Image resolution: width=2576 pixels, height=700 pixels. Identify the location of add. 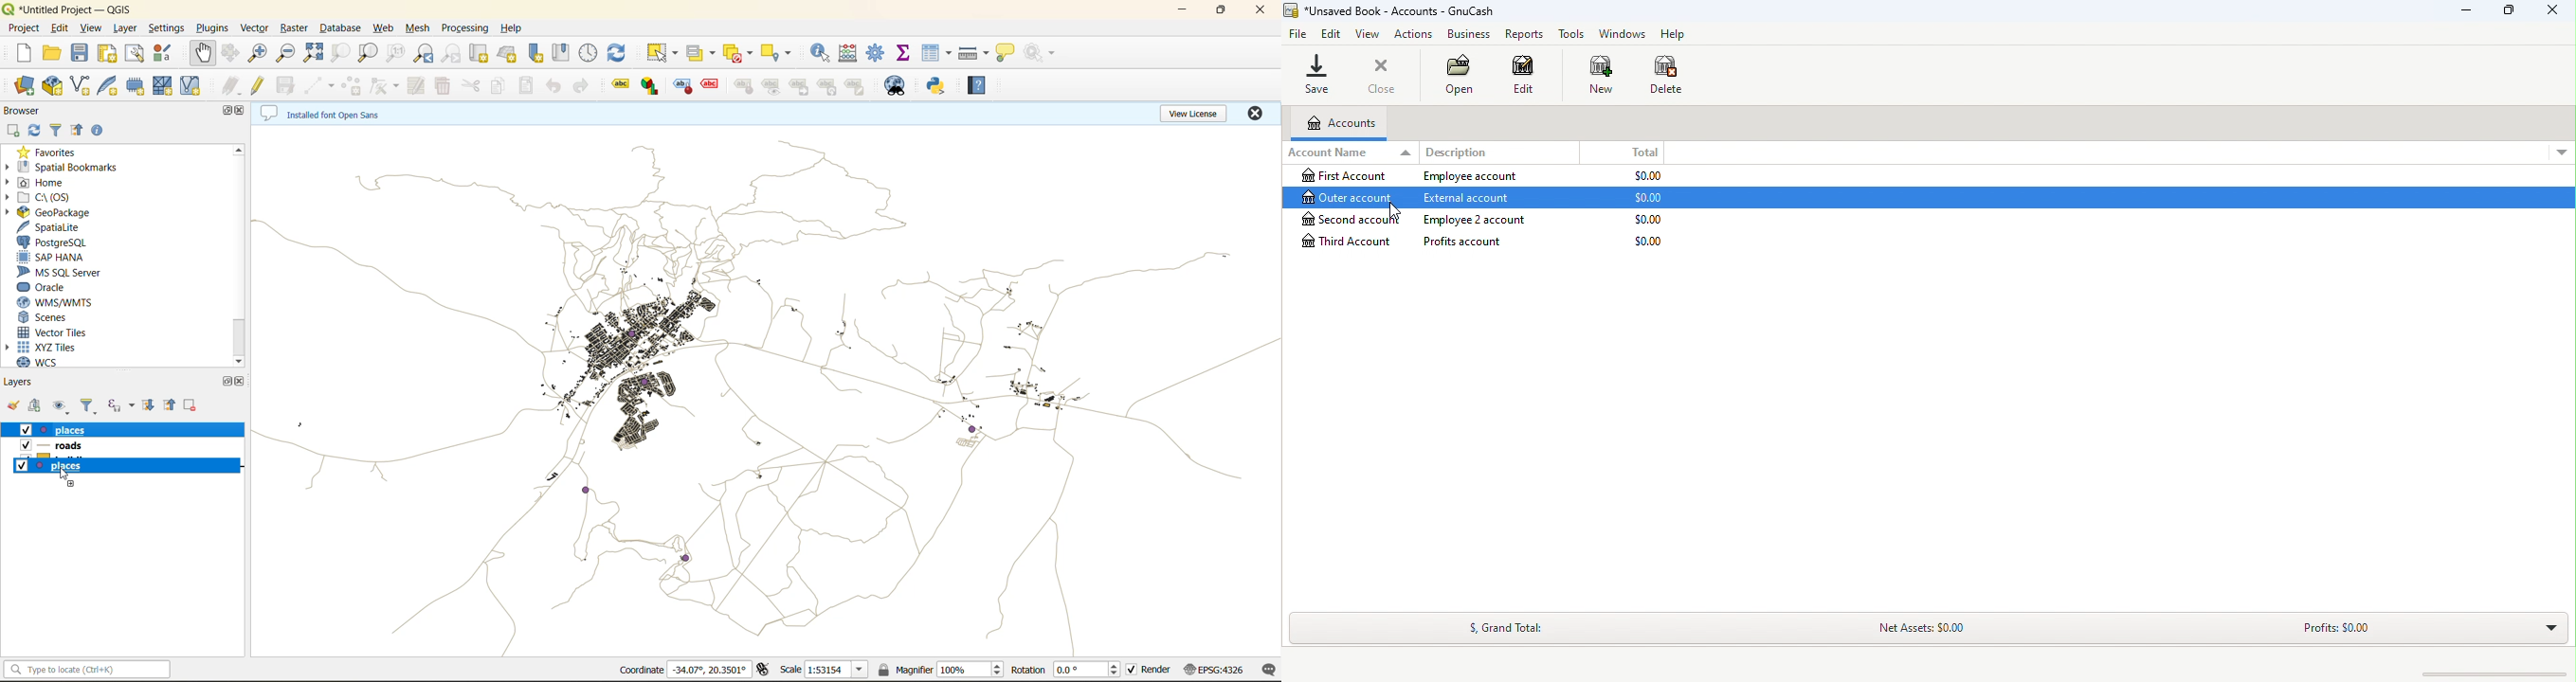
(13, 130).